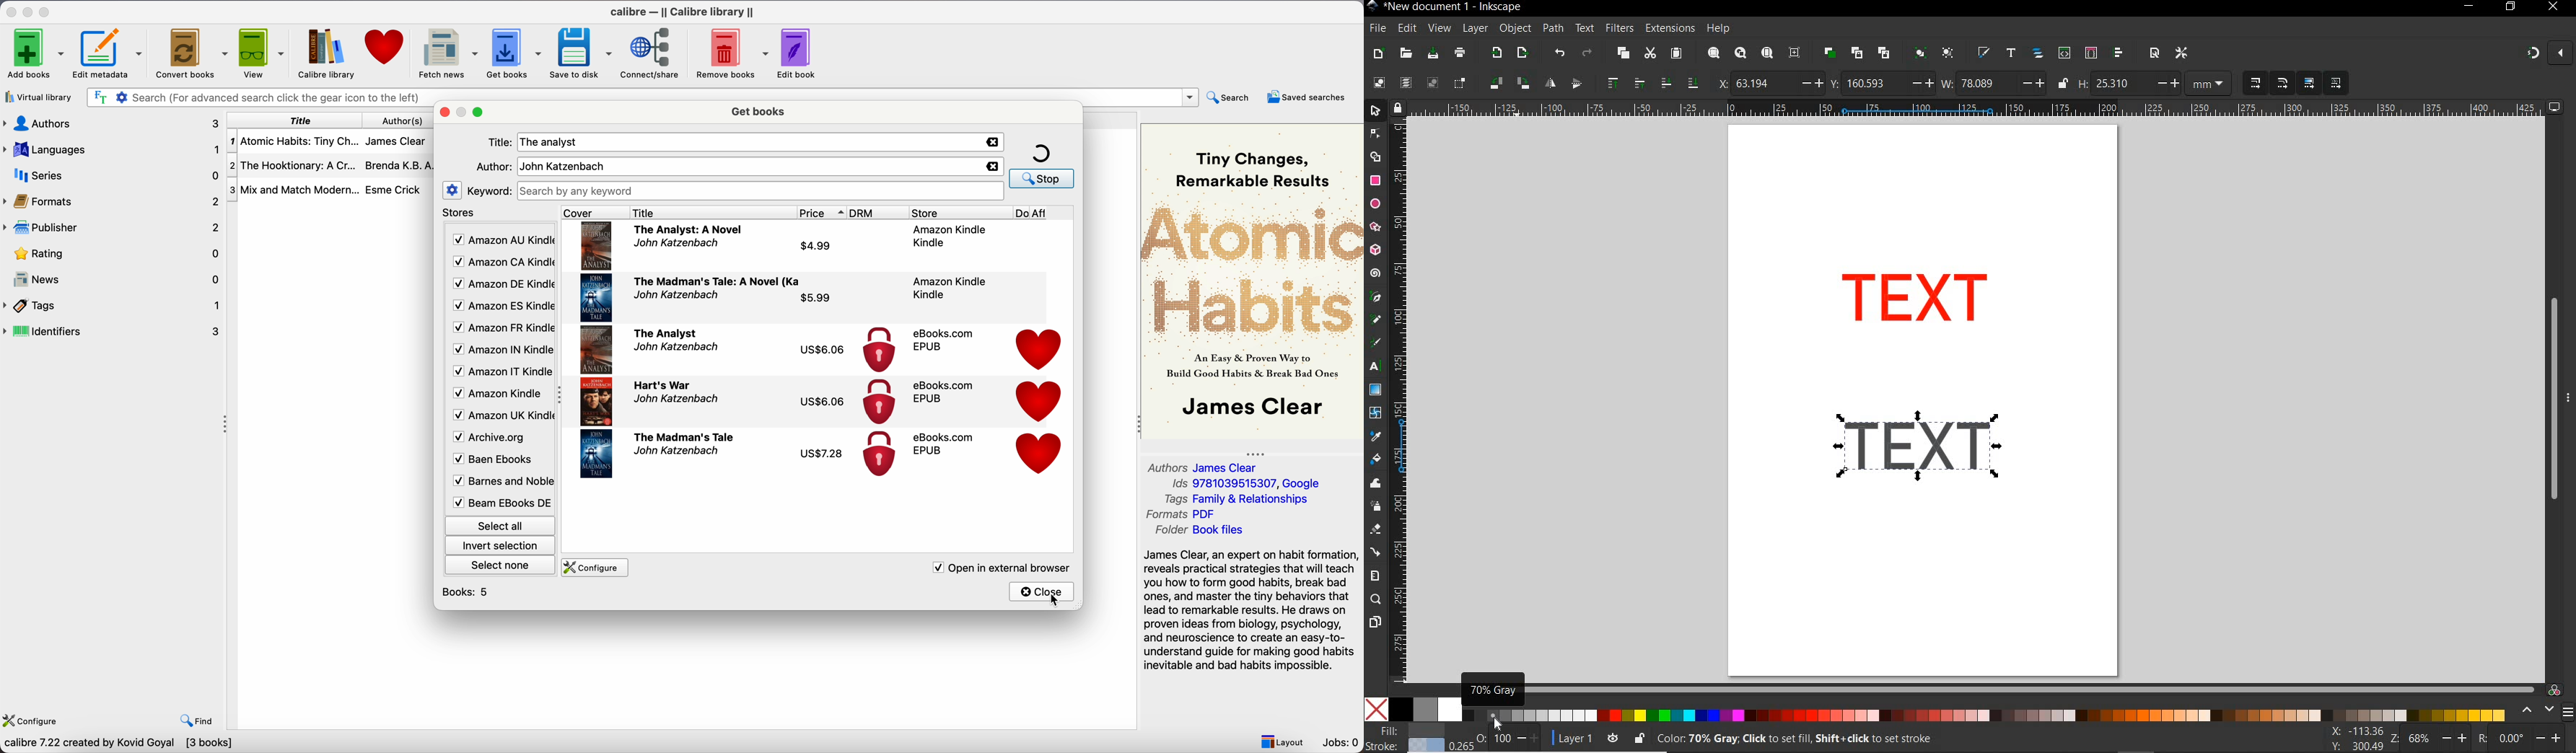  What do you see at coordinates (1307, 96) in the screenshot?
I see `saved searches` at bounding box center [1307, 96].